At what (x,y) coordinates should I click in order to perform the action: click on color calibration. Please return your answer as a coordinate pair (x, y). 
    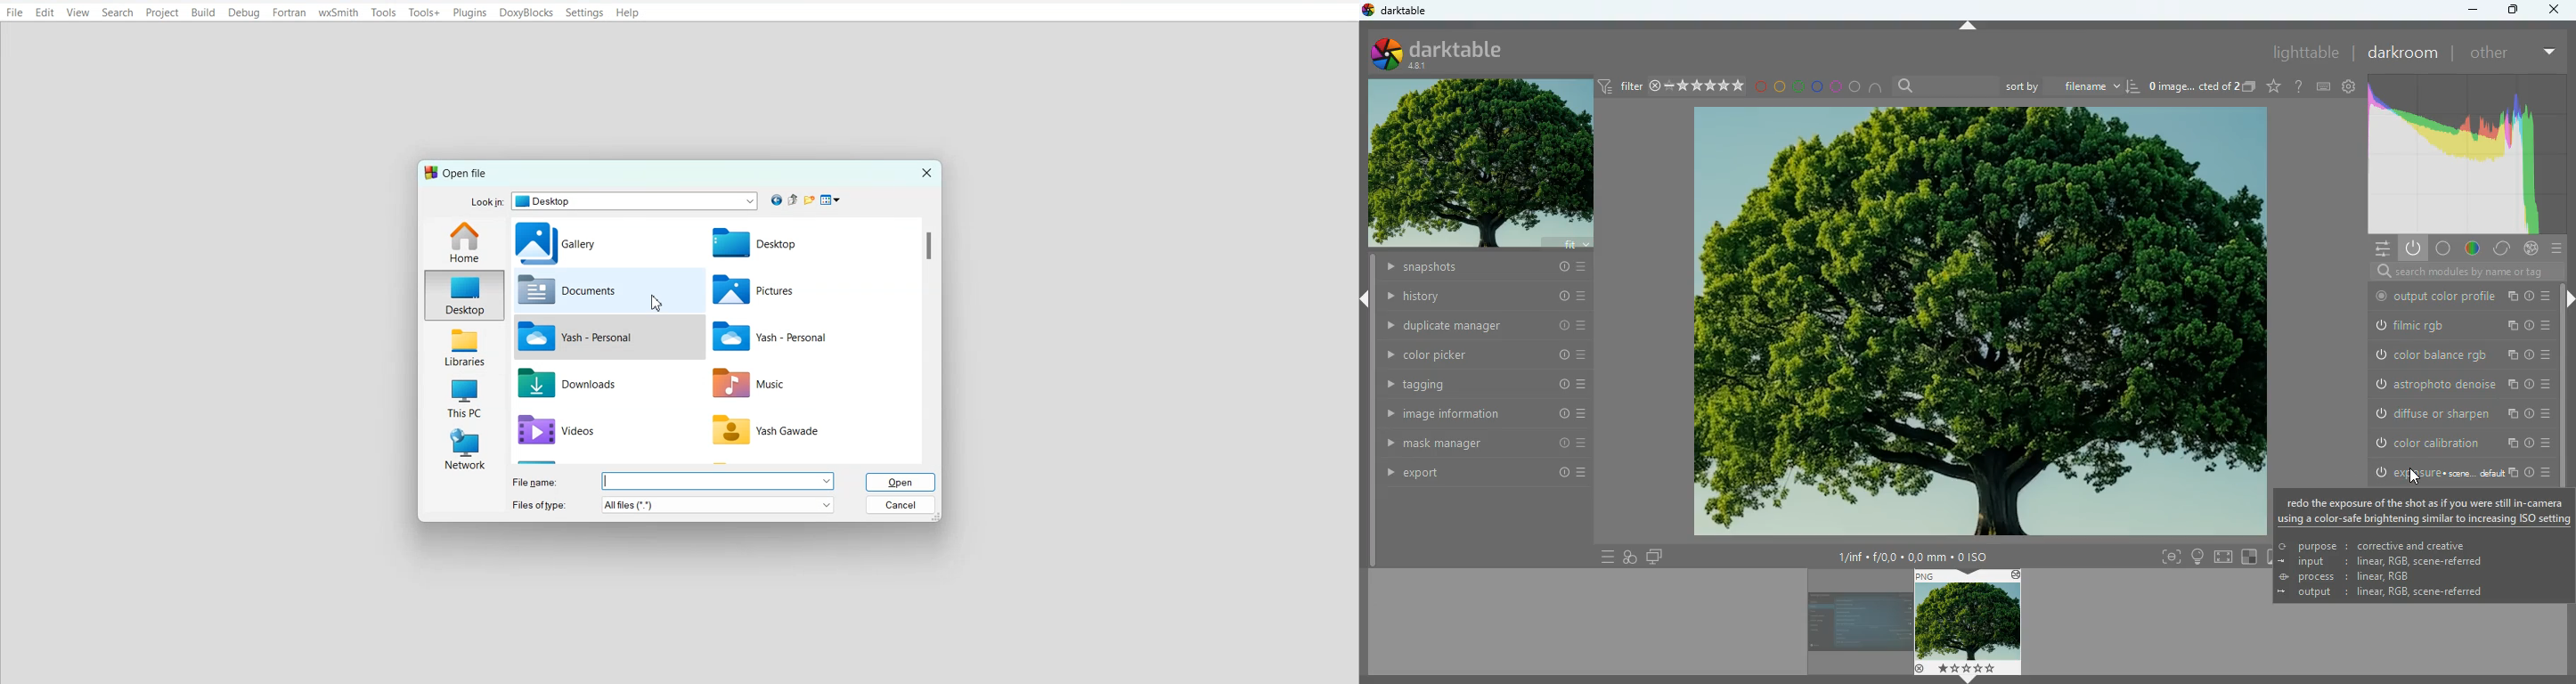
    Looking at the image, I should click on (2455, 442).